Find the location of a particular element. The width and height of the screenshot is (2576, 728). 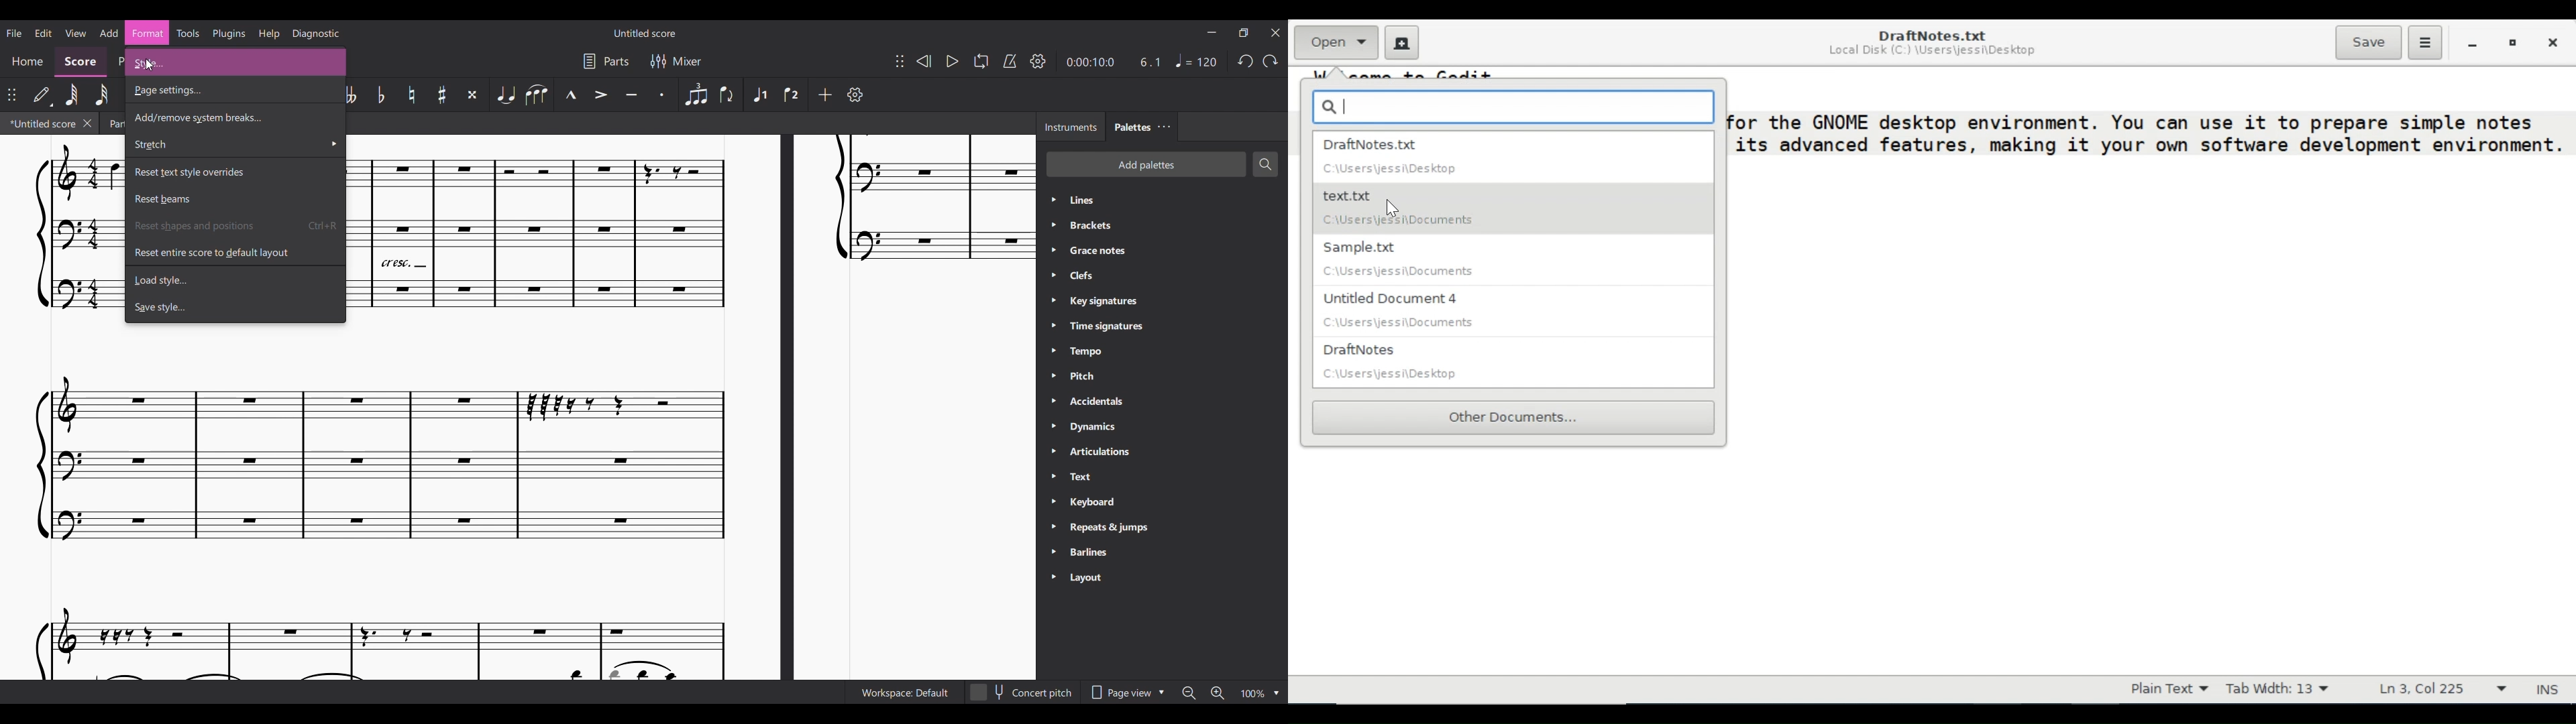

32nd note is located at coordinates (103, 95).